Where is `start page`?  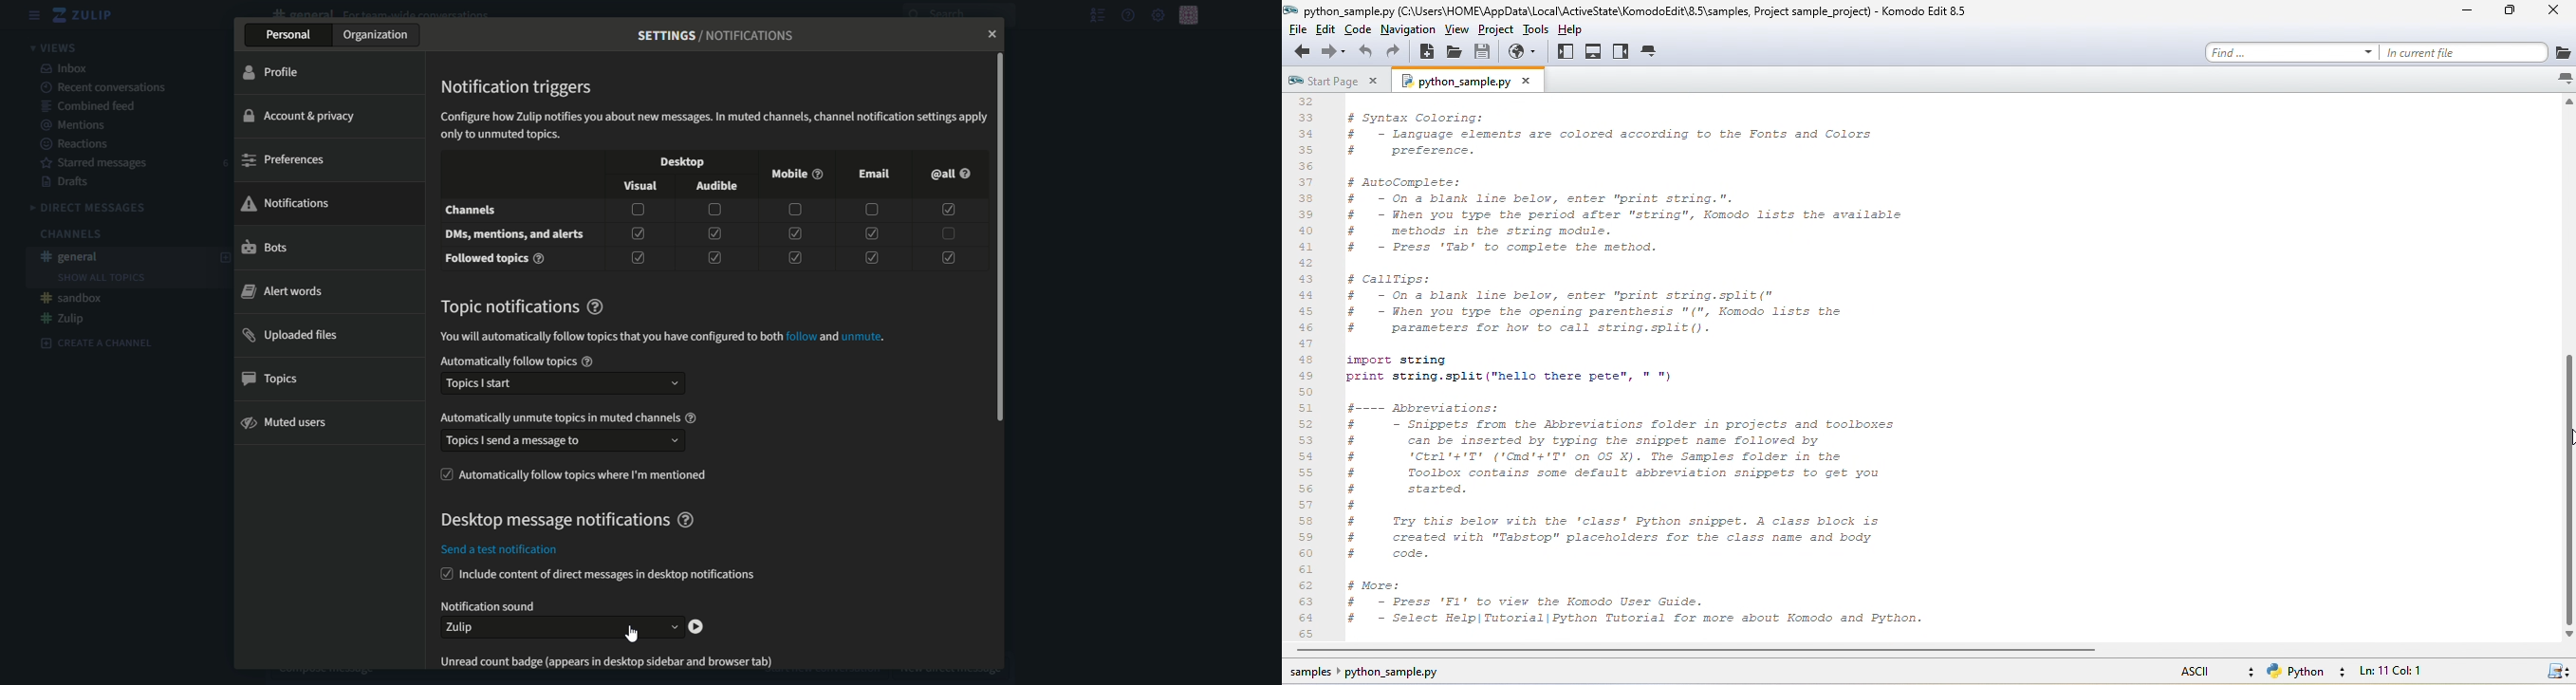
start page is located at coordinates (1331, 80).